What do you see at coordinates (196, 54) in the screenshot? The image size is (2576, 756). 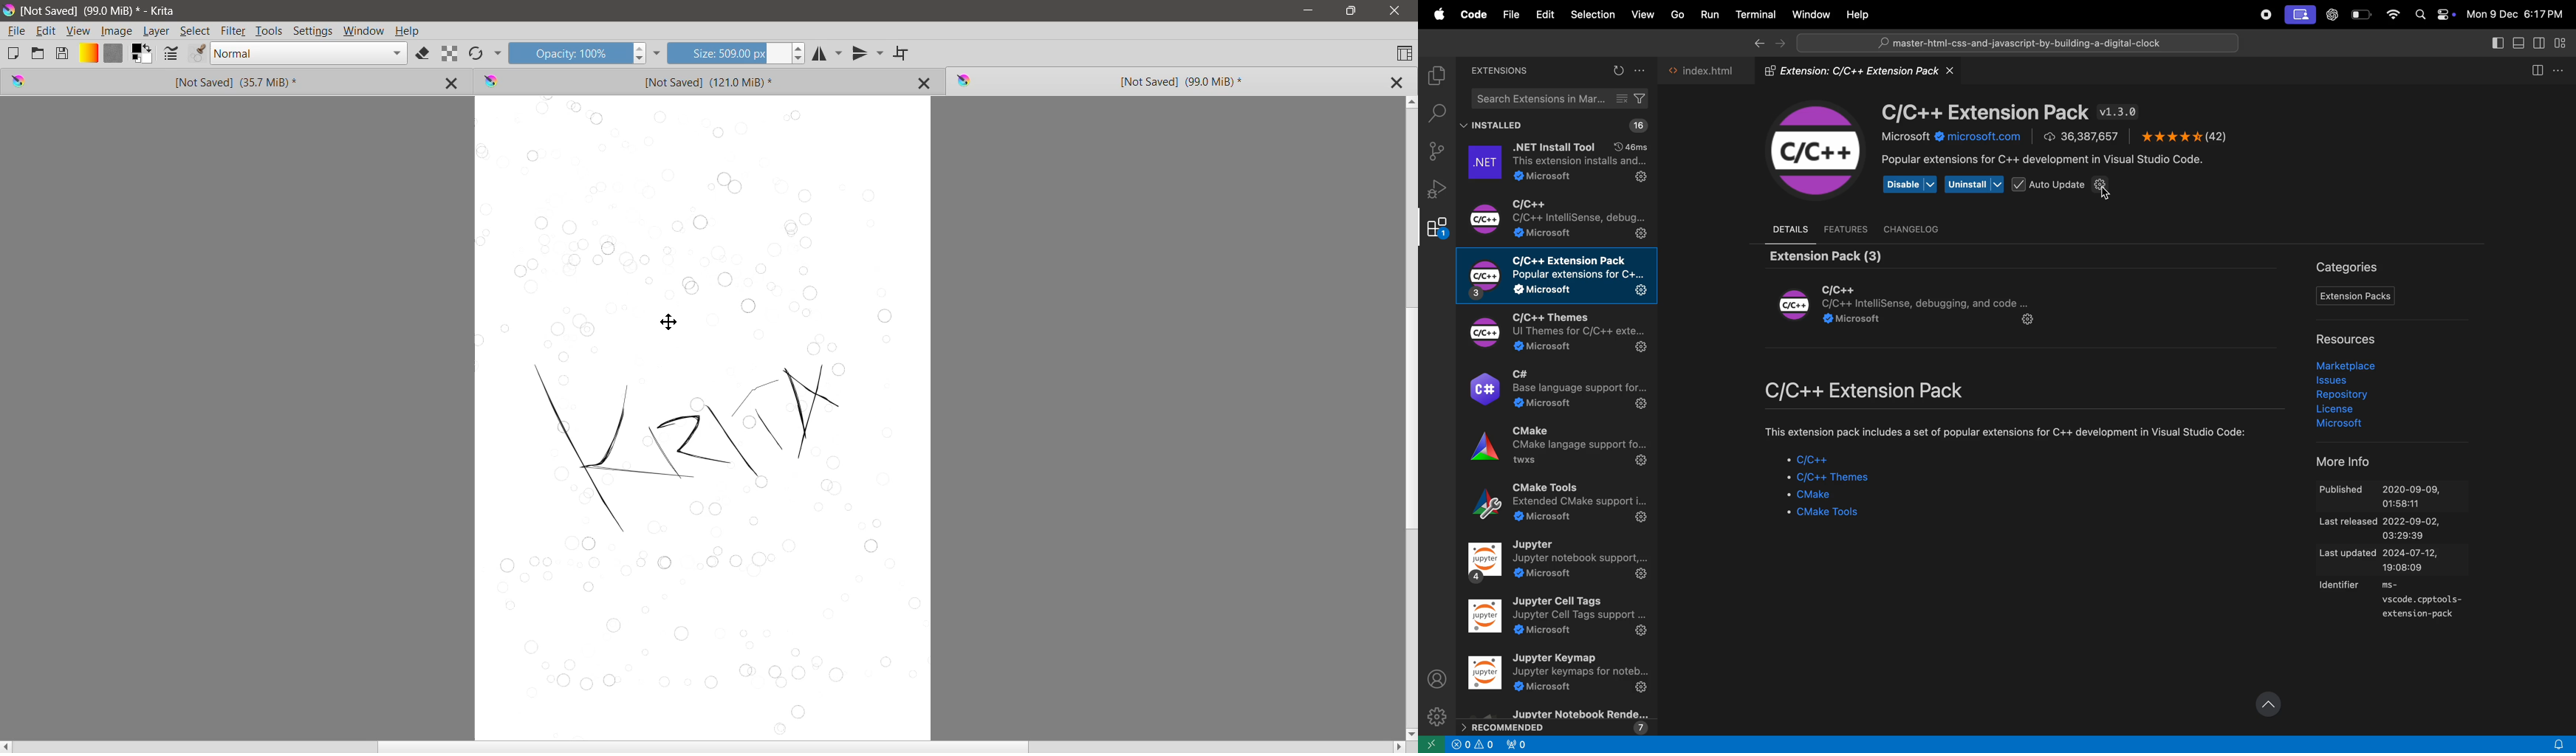 I see `Edit Brush Preset` at bounding box center [196, 54].